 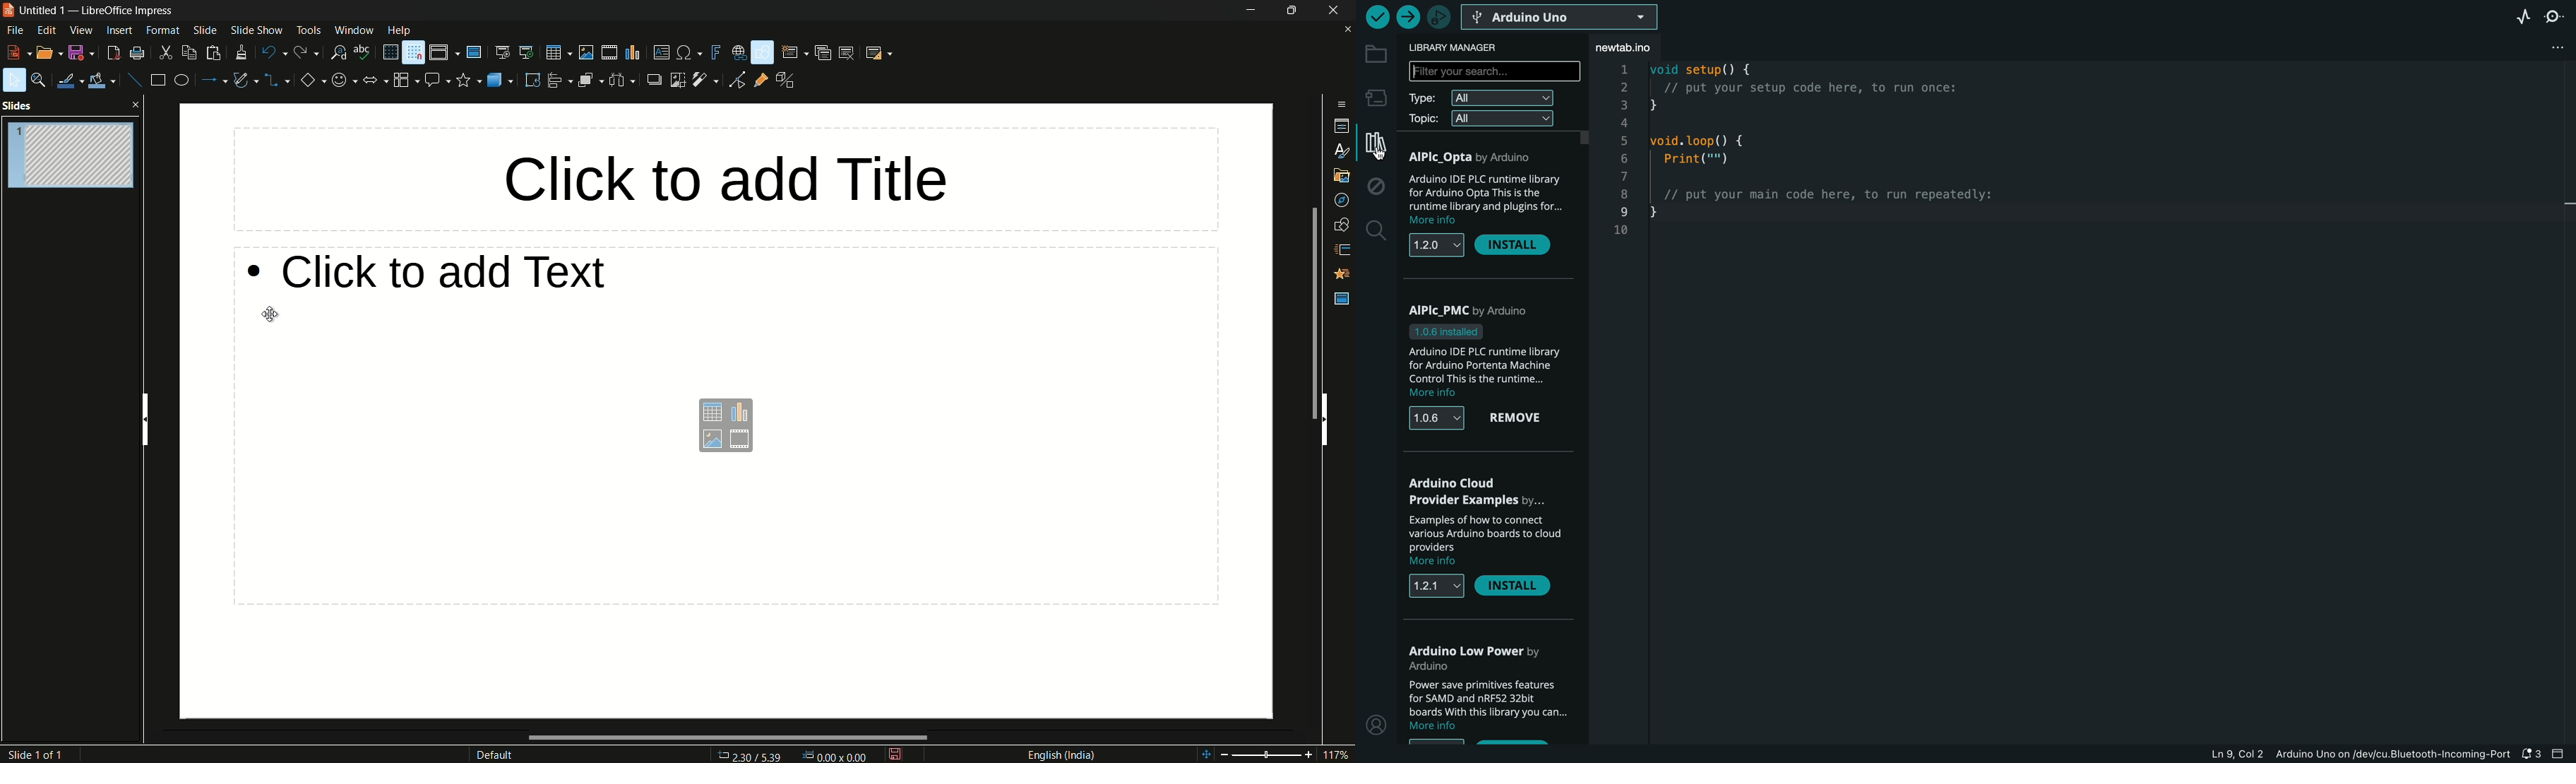 What do you see at coordinates (712, 440) in the screenshot?
I see `insert image` at bounding box center [712, 440].